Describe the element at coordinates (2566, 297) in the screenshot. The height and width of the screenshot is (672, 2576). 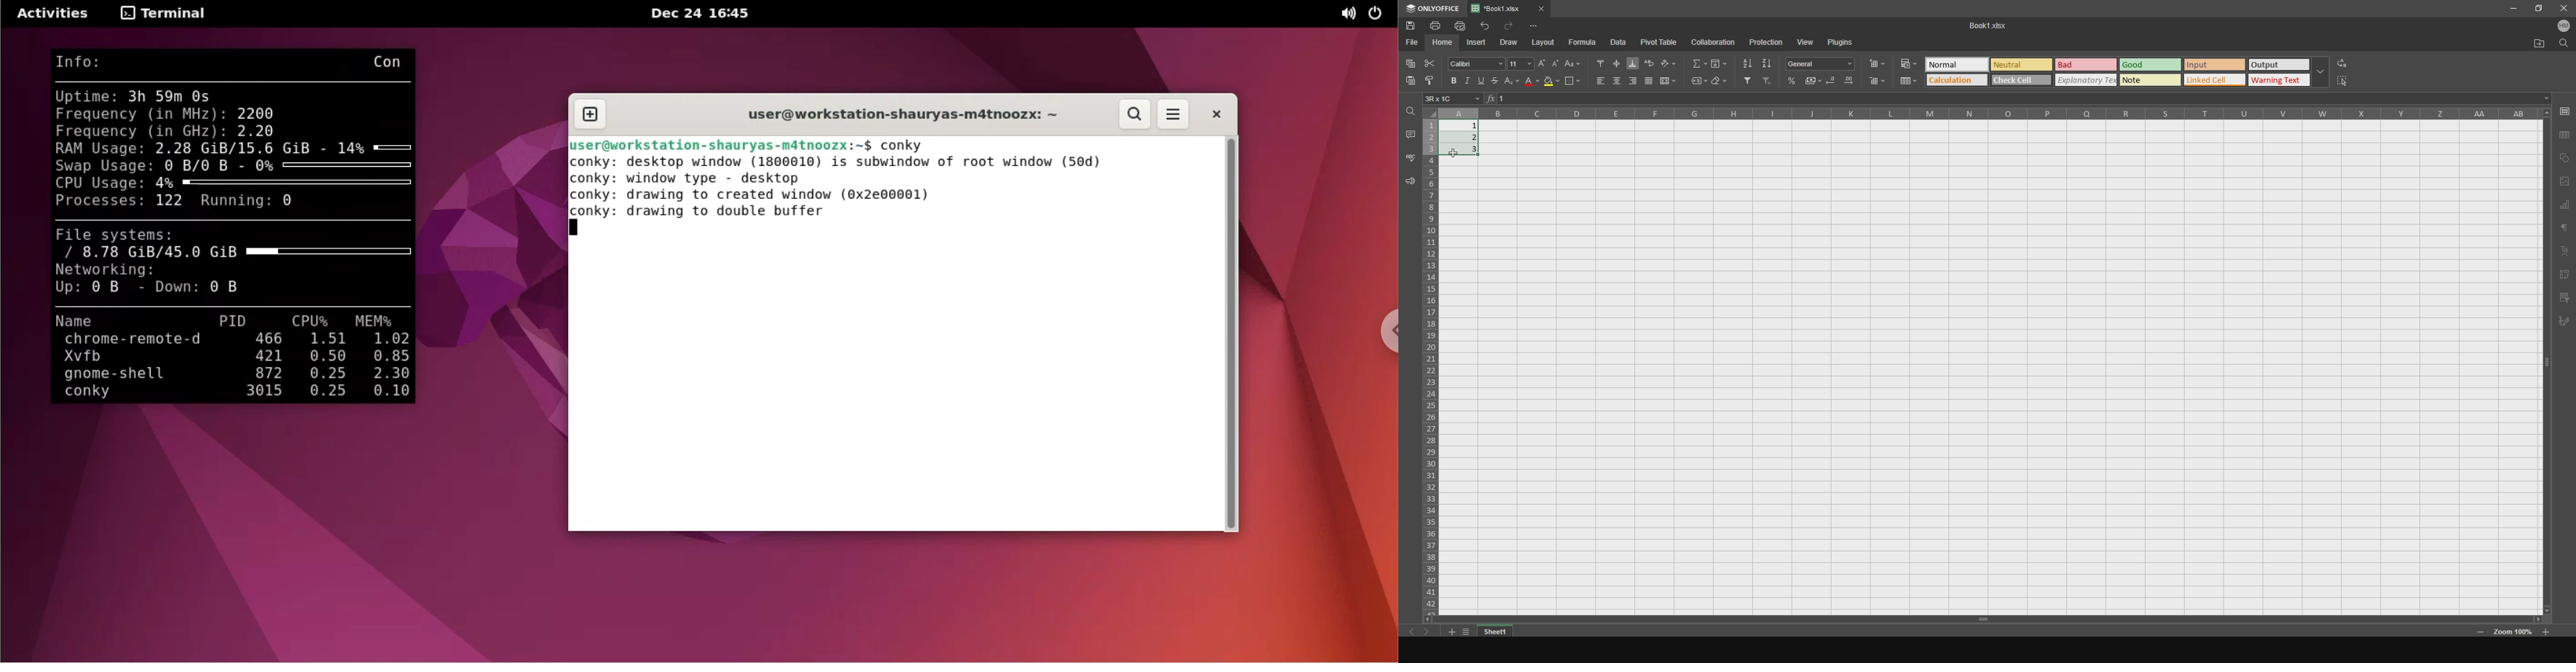
I see `filter` at that location.